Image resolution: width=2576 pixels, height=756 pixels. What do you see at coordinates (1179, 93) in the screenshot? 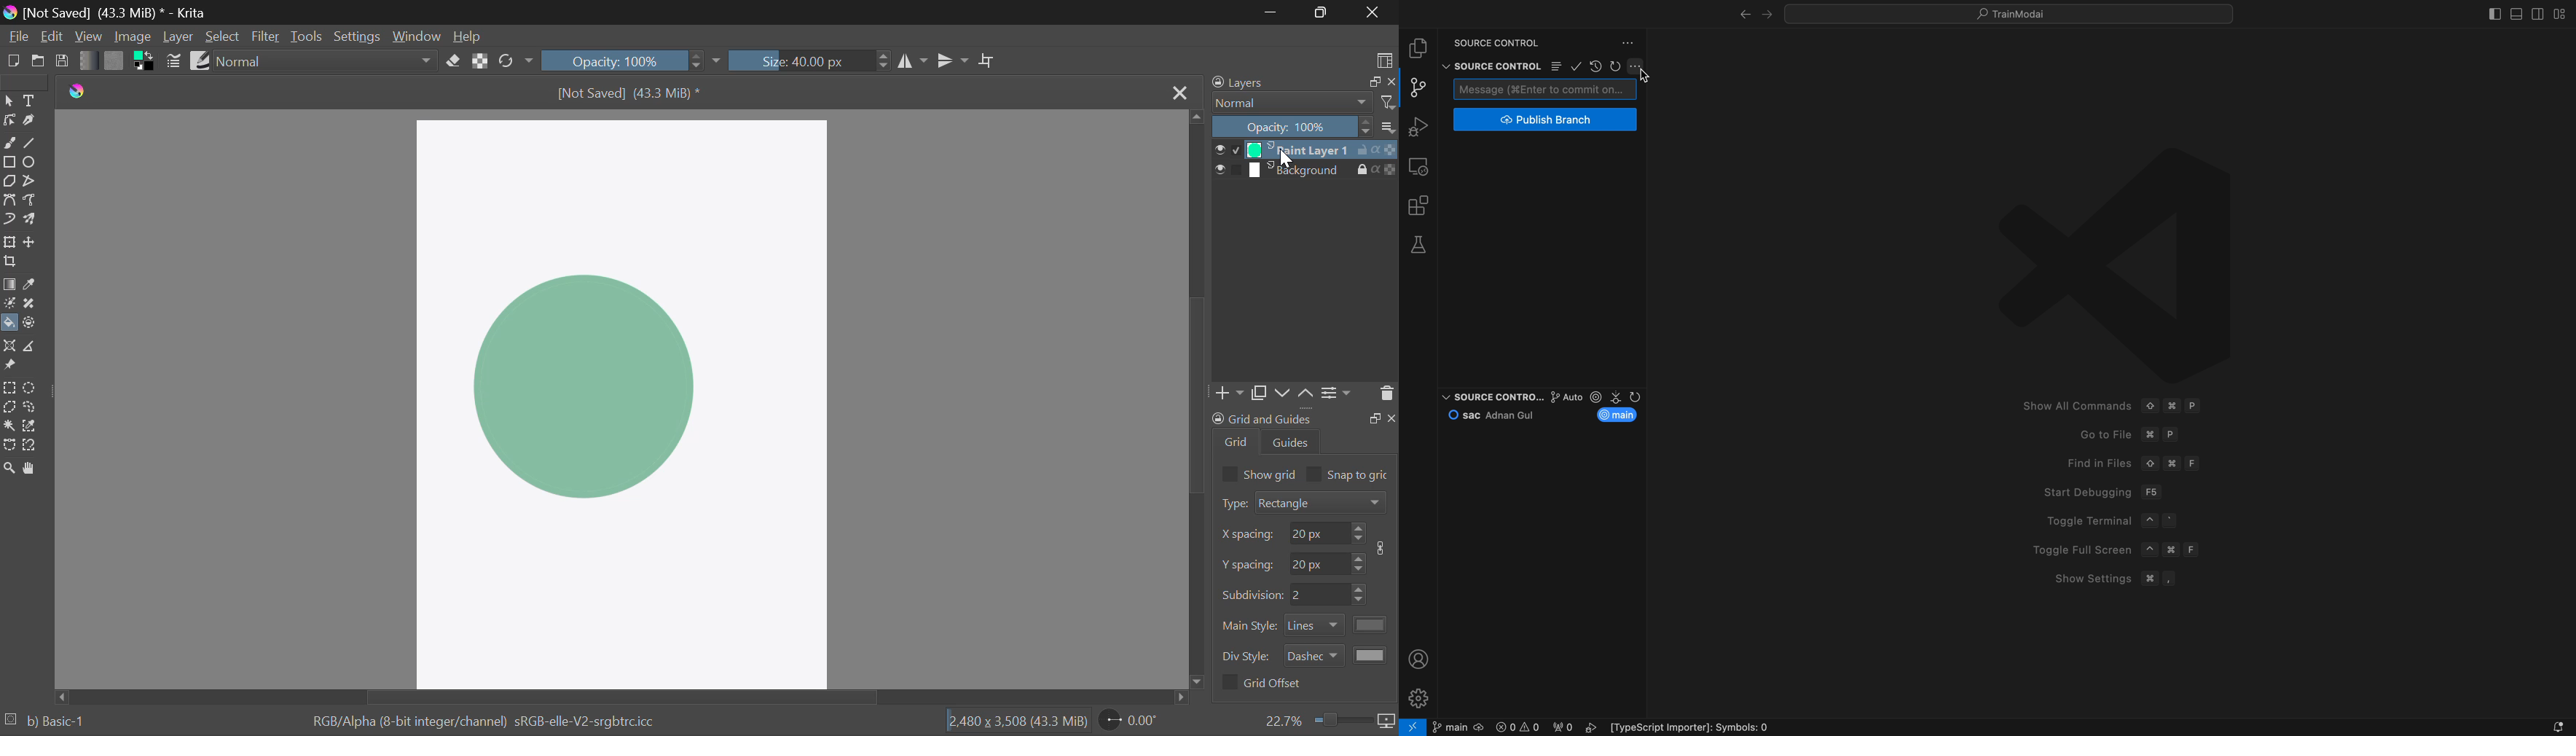
I see `Close` at bounding box center [1179, 93].